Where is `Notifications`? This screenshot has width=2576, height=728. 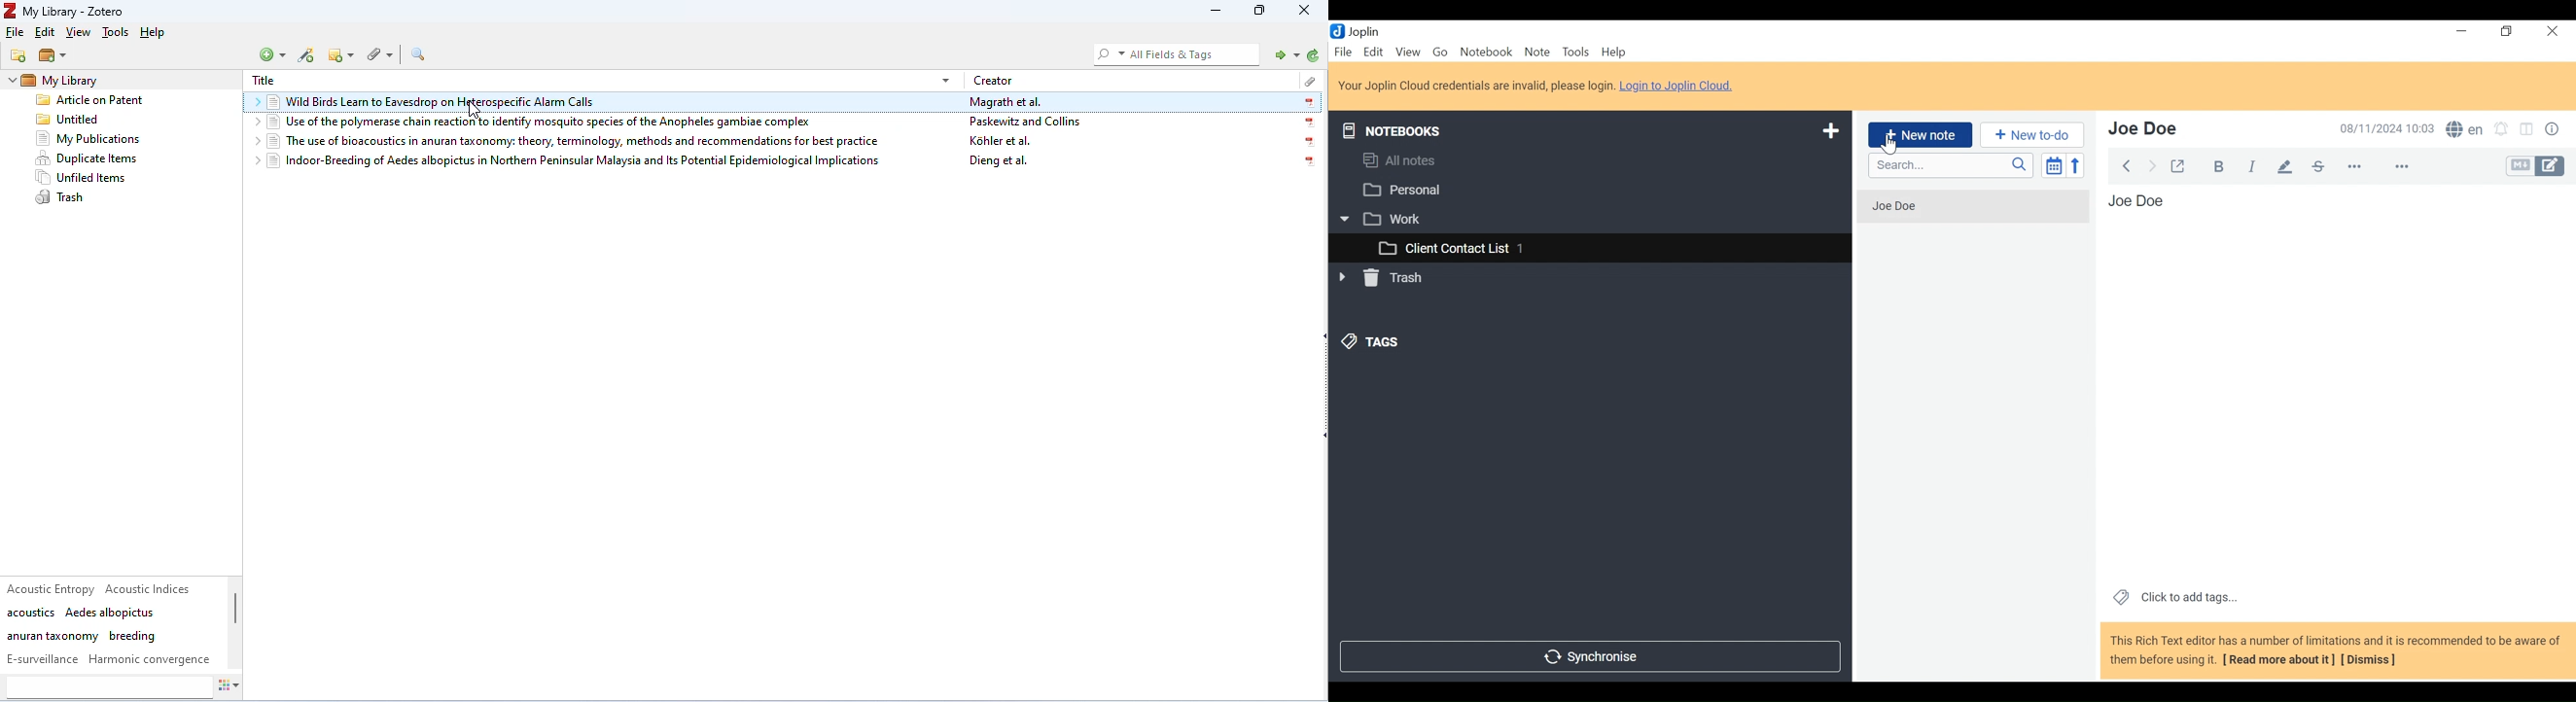
Notifications is located at coordinates (2504, 128).